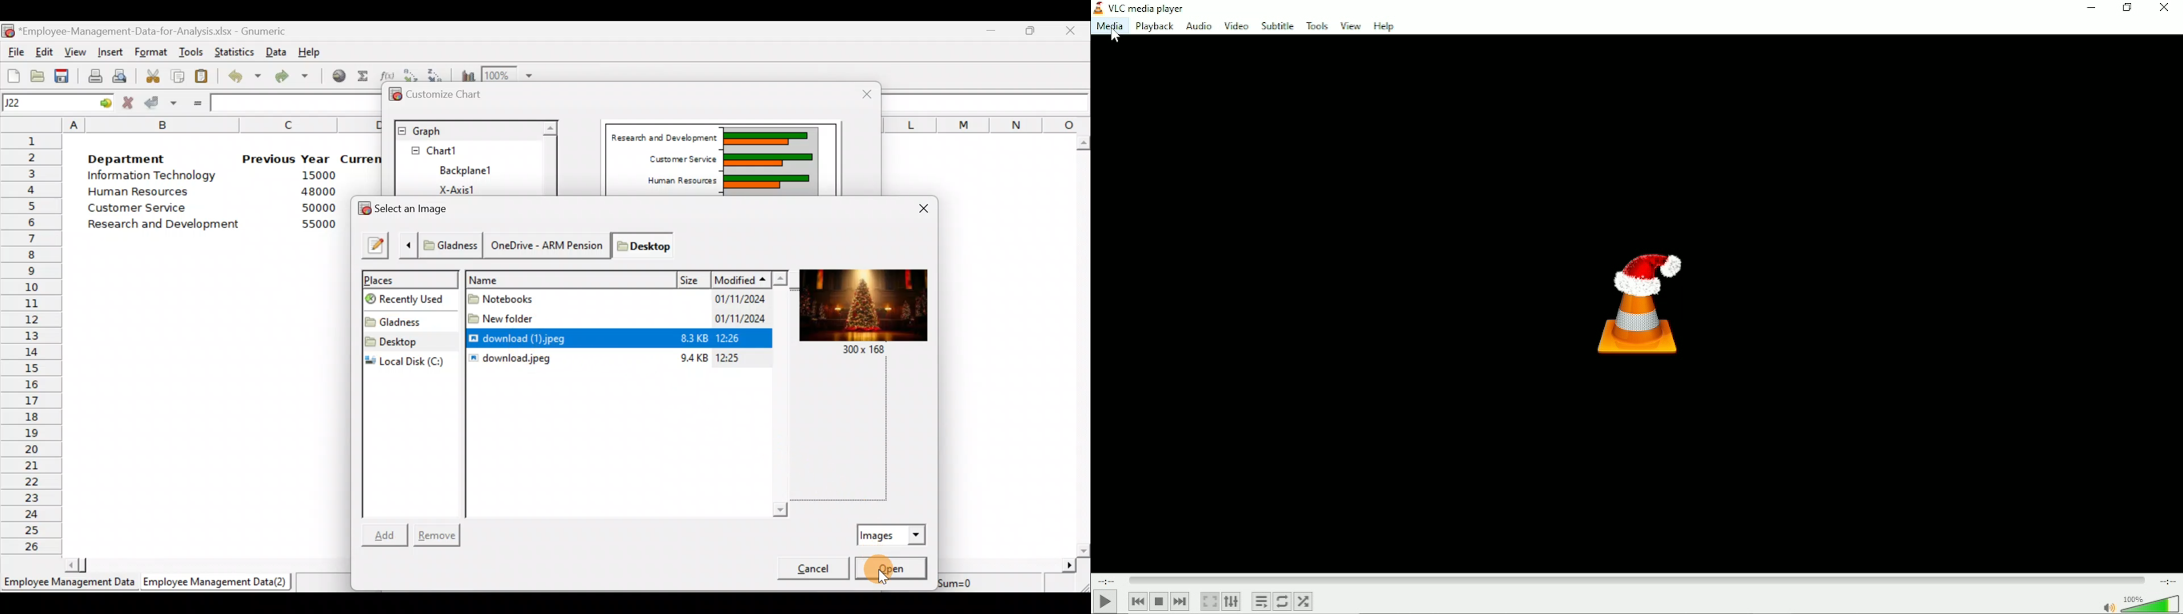 Image resolution: width=2184 pixels, height=616 pixels. What do you see at coordinates (549, 157) in the screenshot?
I see `Scroll bar` at bounding box center [549, 157].